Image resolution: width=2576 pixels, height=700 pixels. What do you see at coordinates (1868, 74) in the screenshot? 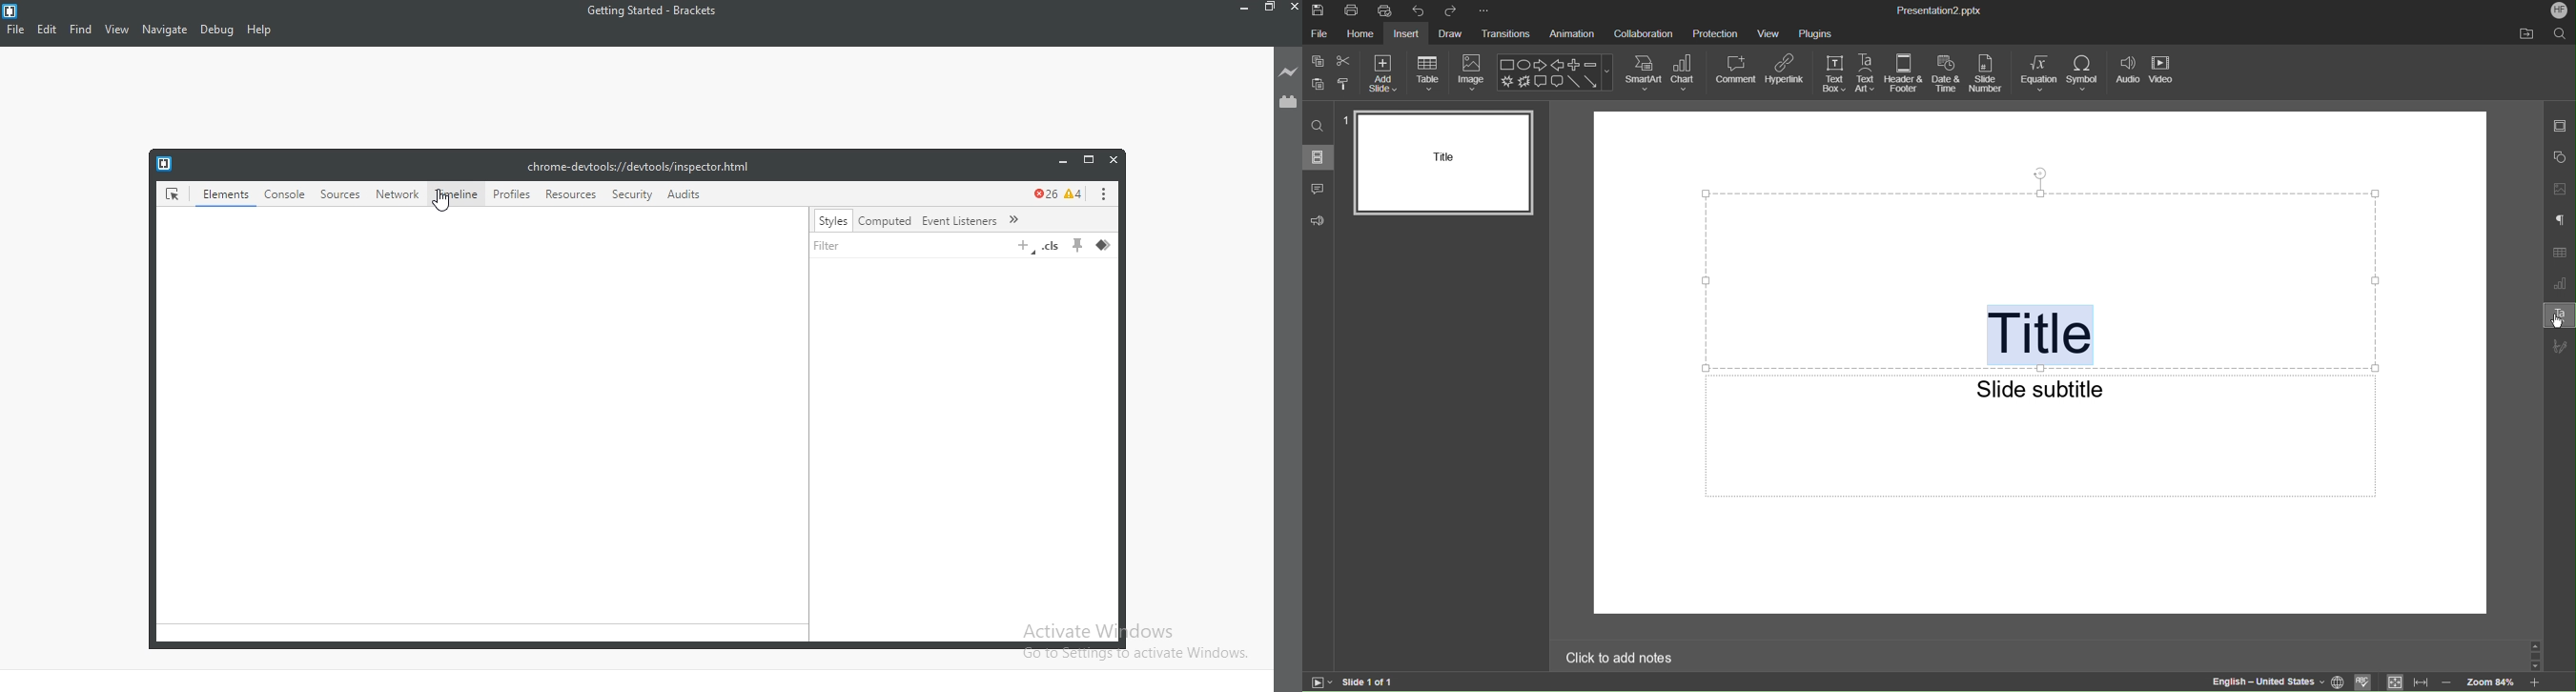
I see `Text Art` at bounding box center [1868, 74].